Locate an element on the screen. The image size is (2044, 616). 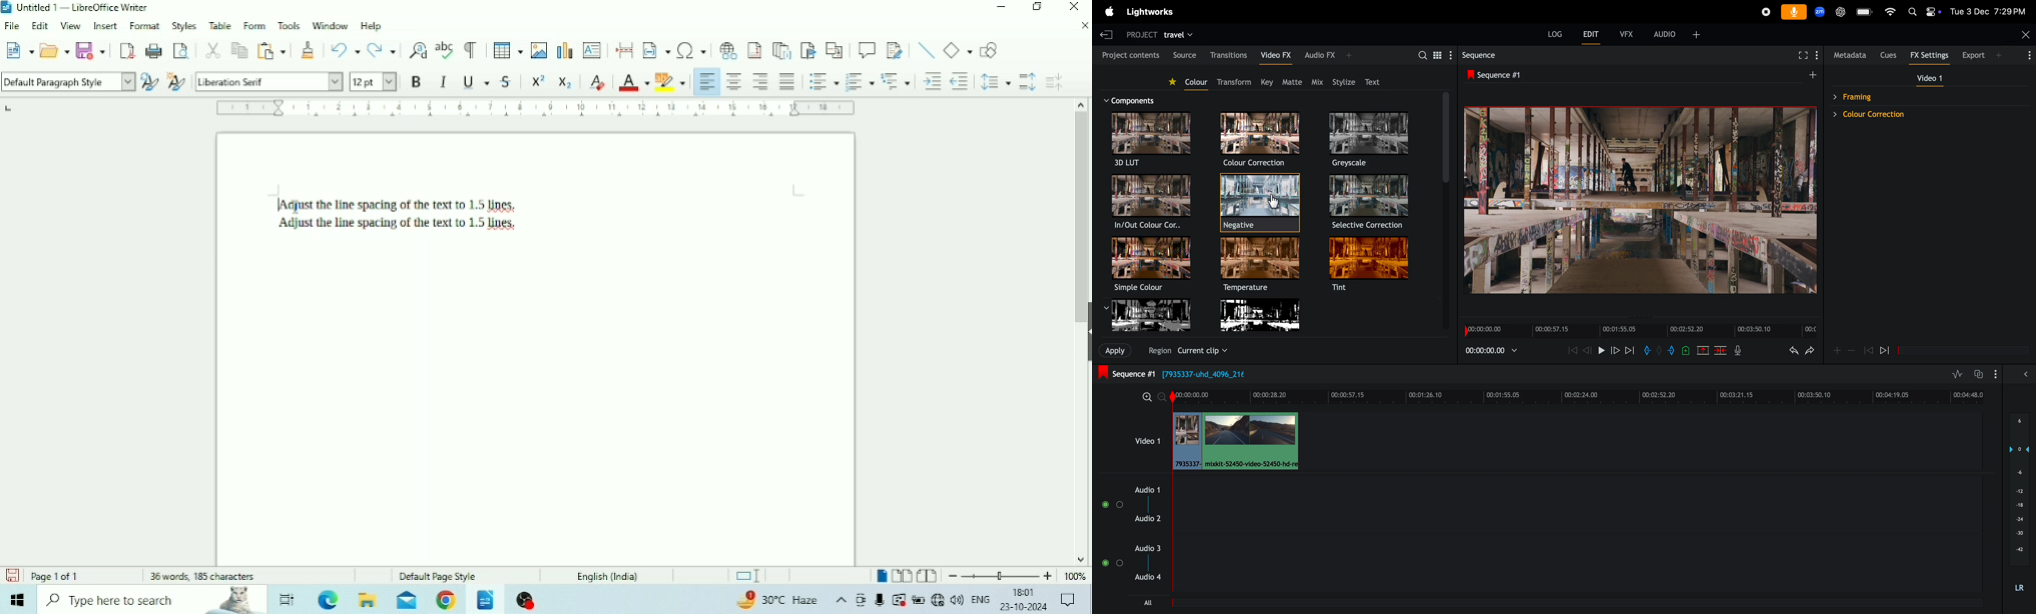
Close Document is located at coordinates (1083, 26).